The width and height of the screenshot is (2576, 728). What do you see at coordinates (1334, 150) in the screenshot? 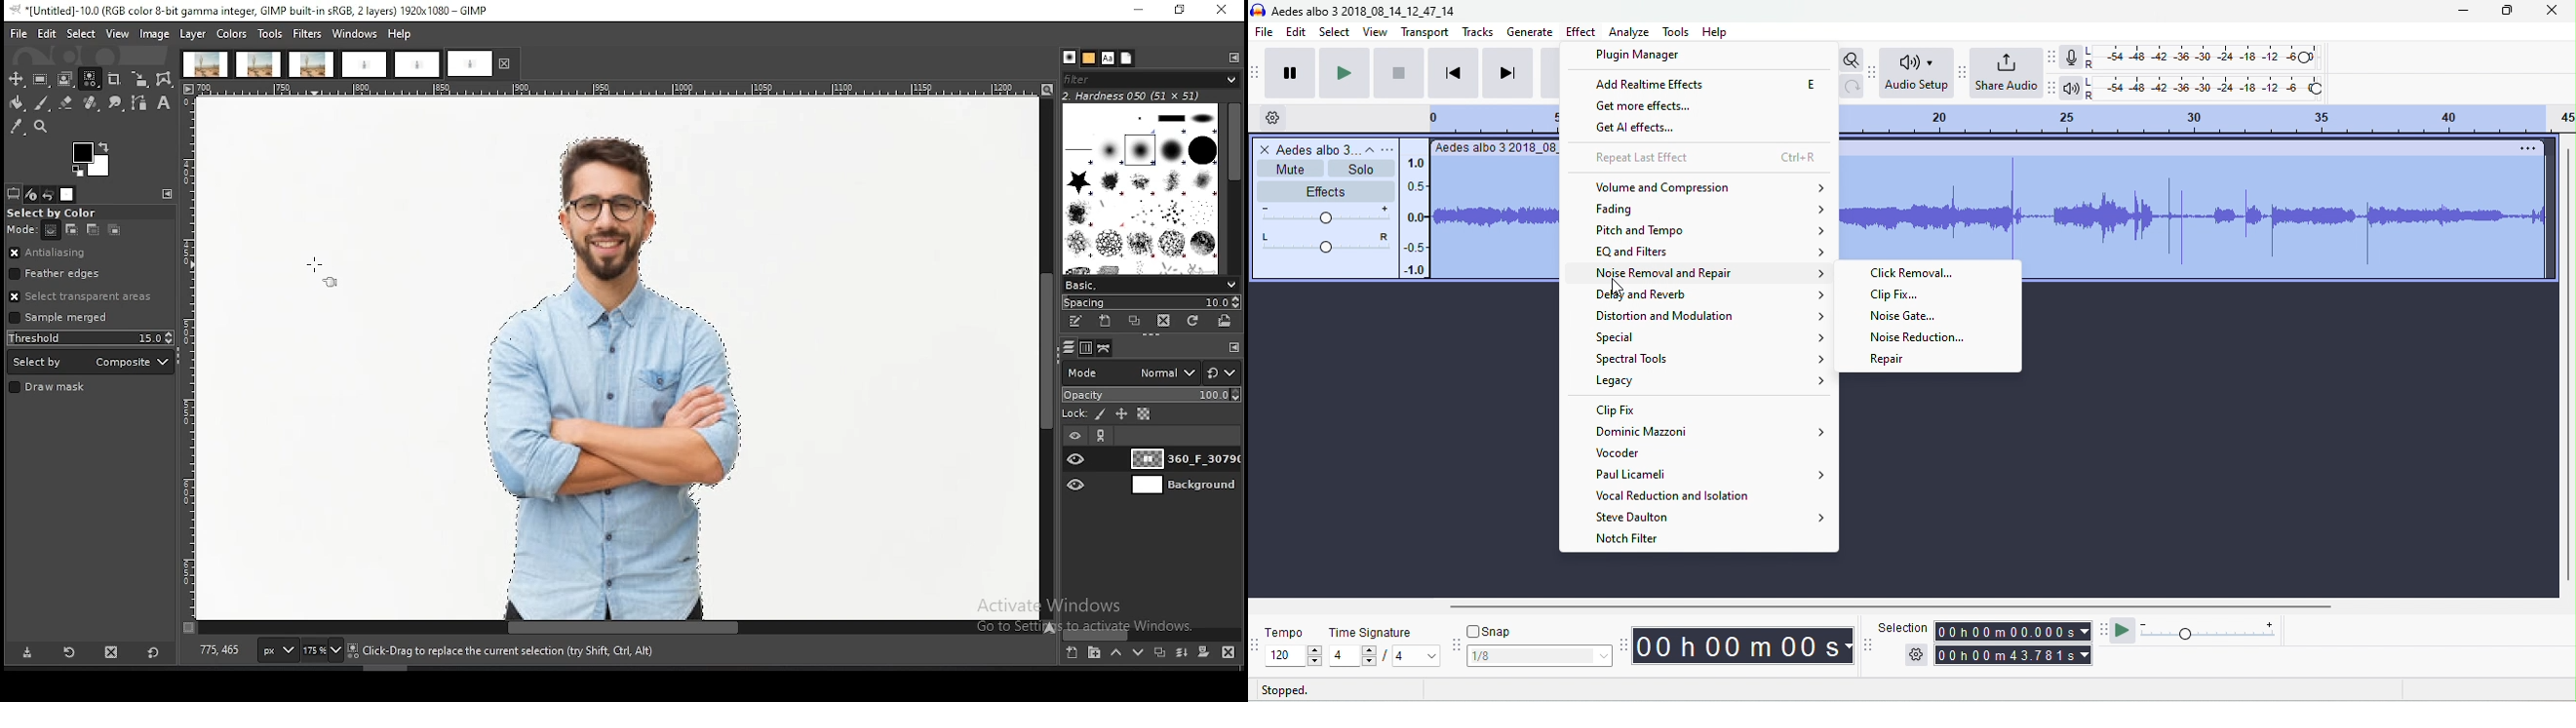
I see `` at bounding box center [1334, 150].